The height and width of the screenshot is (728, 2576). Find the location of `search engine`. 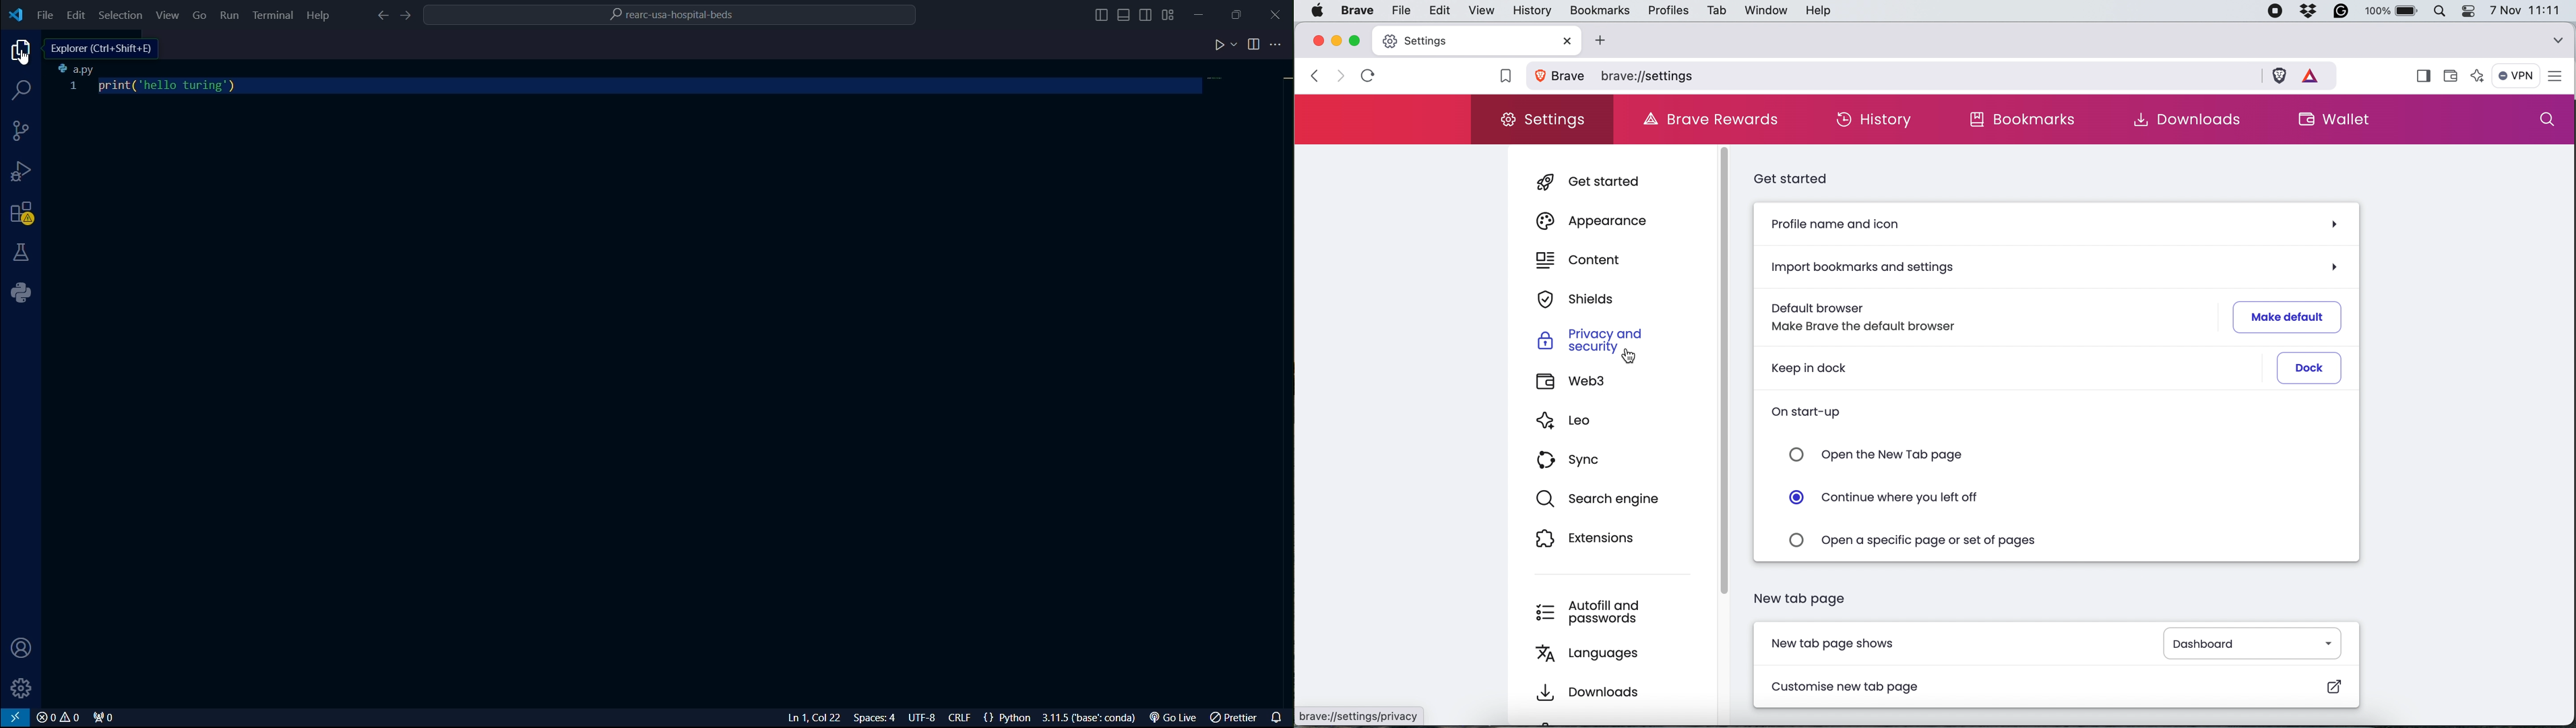

search engine is located at coordinates (1609, 501).